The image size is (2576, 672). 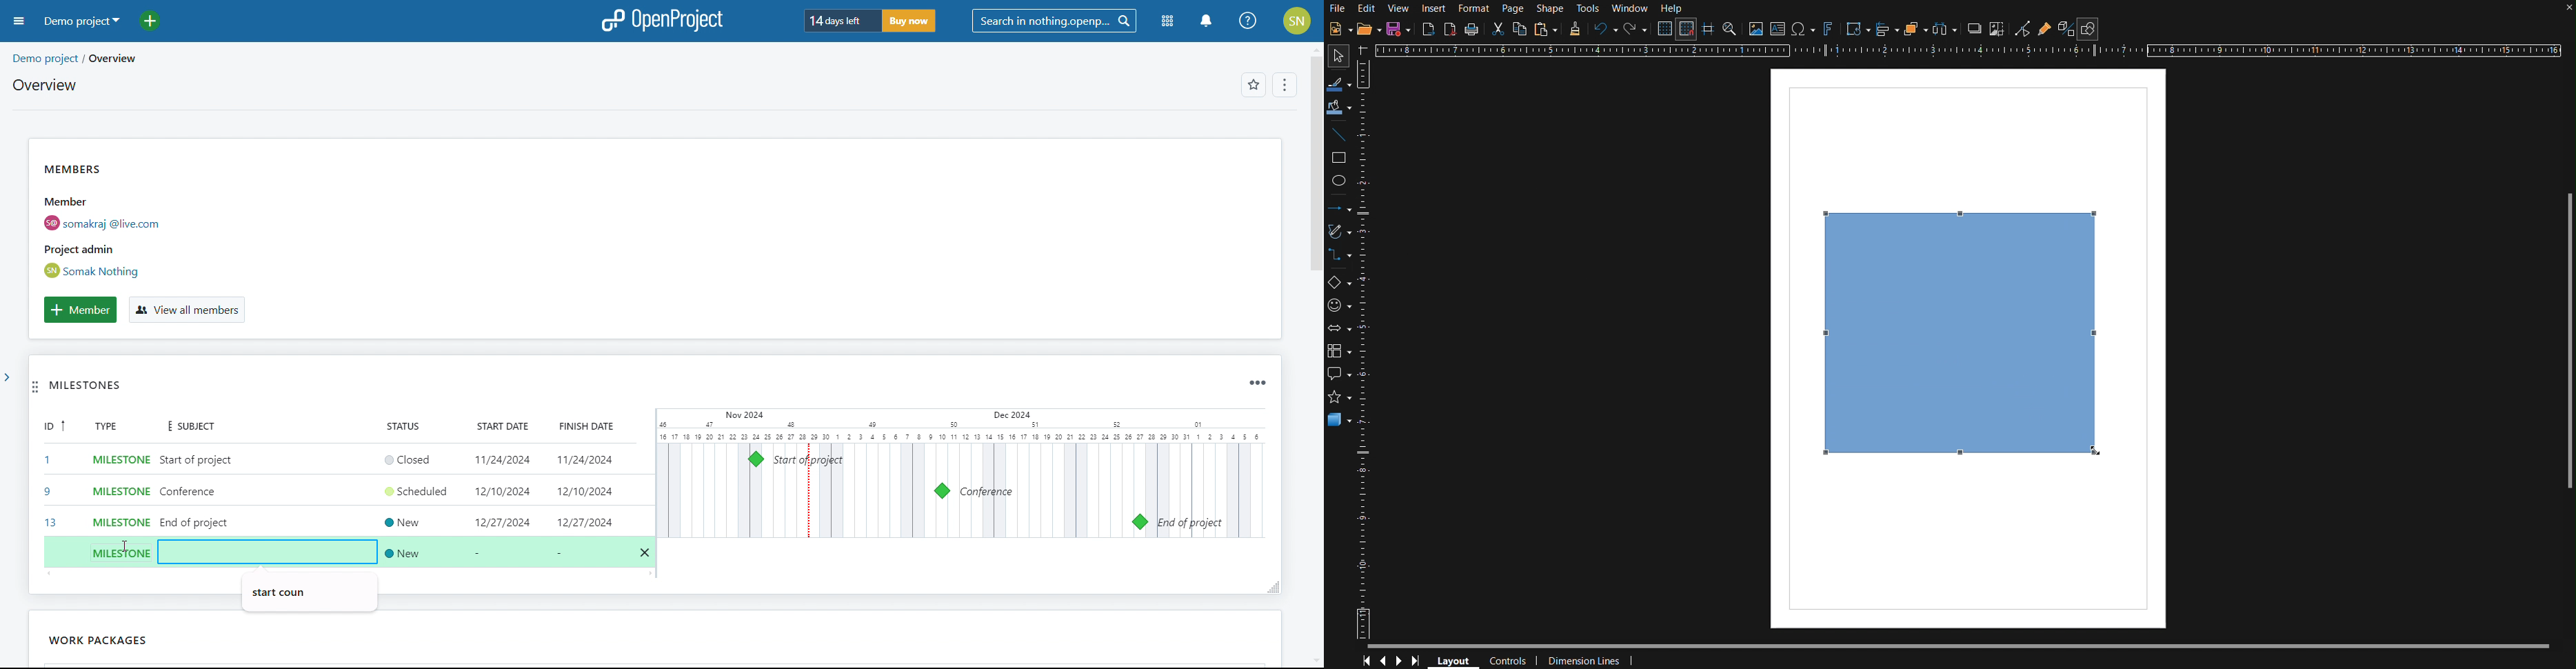 What do you see at coordinates (1803, 29) in the screenshot?
I see `Insert Special Character` at bounding box center [1803, 29].